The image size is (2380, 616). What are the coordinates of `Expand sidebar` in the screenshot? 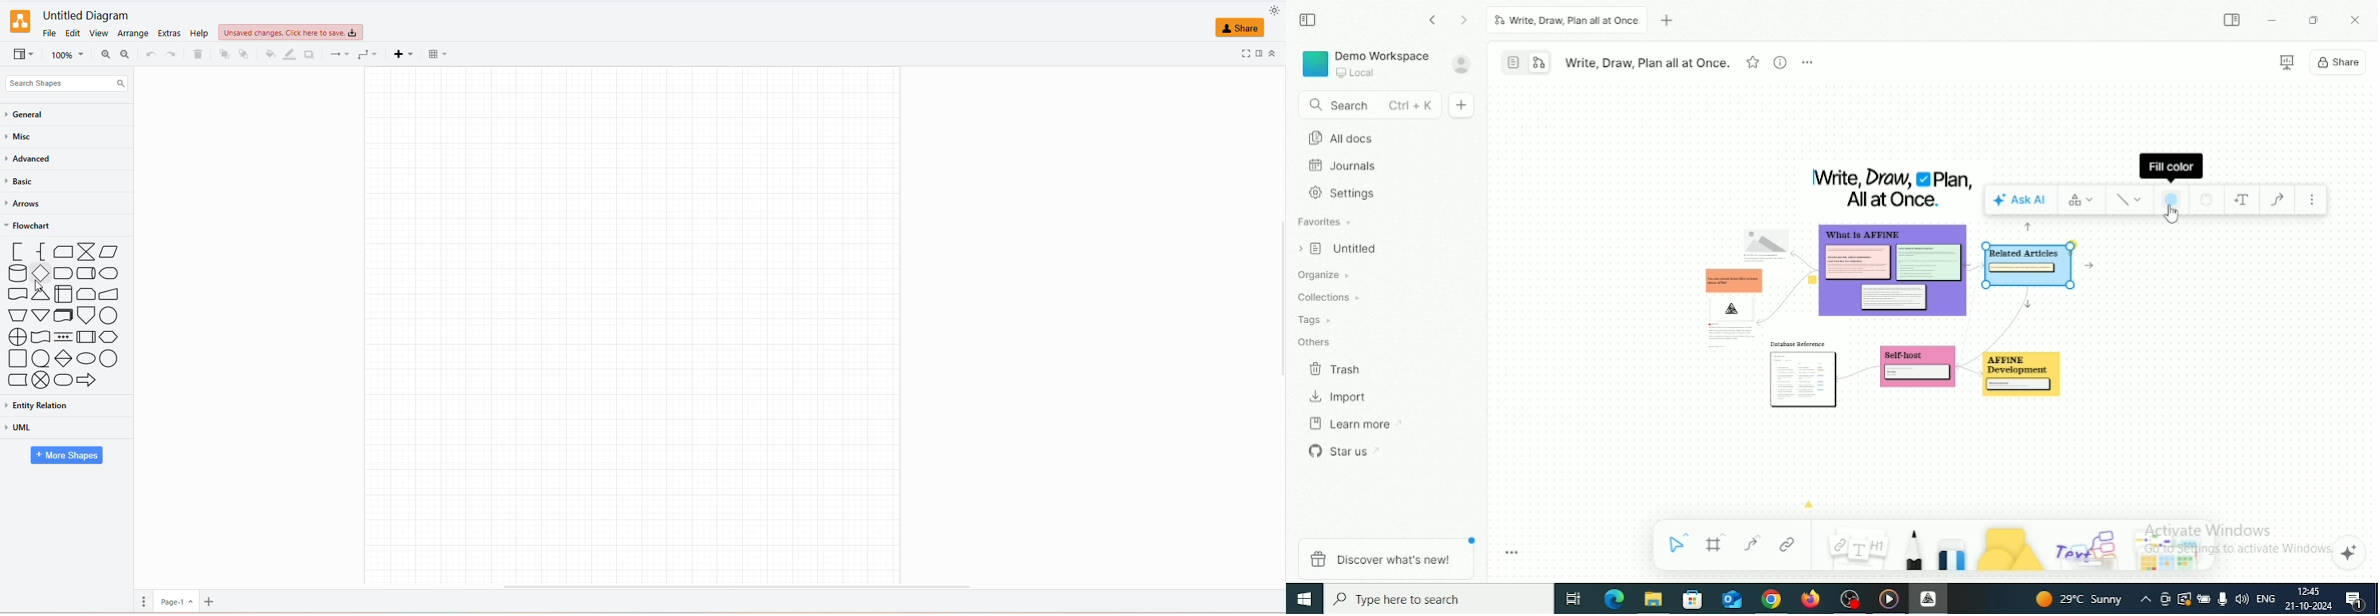 It's located at (2233, 20).